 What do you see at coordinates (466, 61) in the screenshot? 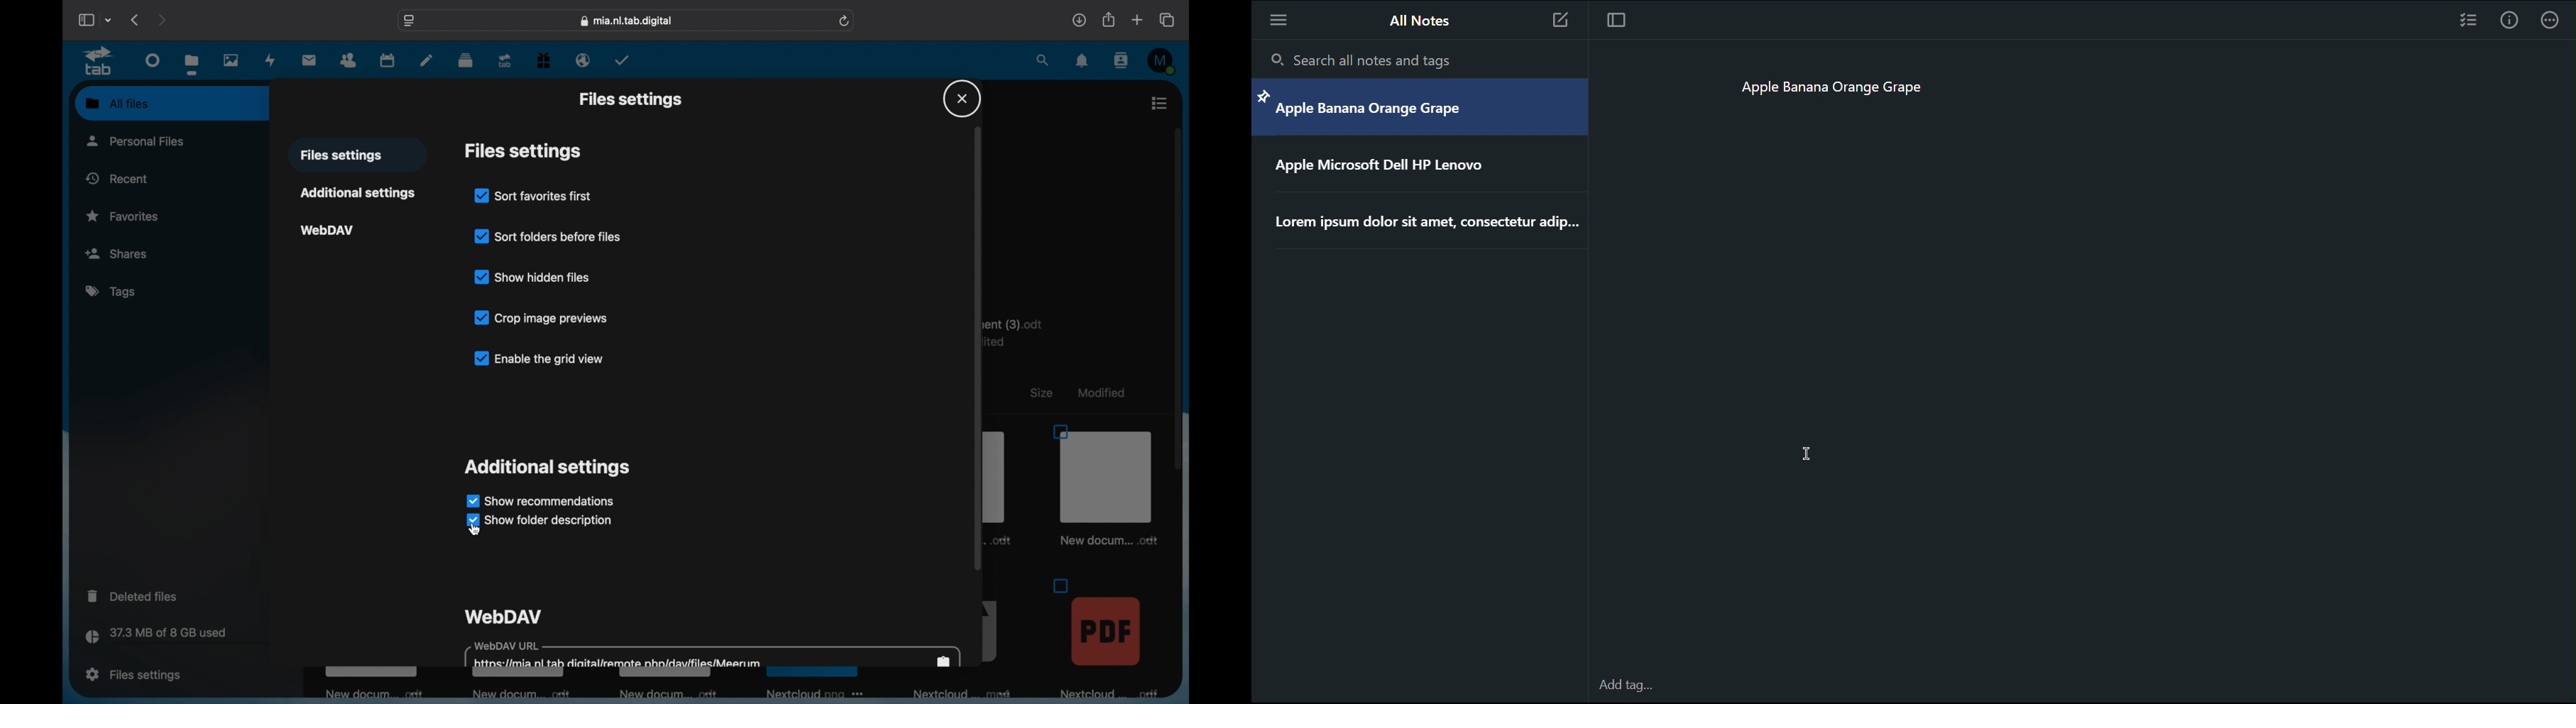
I see `deck` at bounding box center [466, 61].